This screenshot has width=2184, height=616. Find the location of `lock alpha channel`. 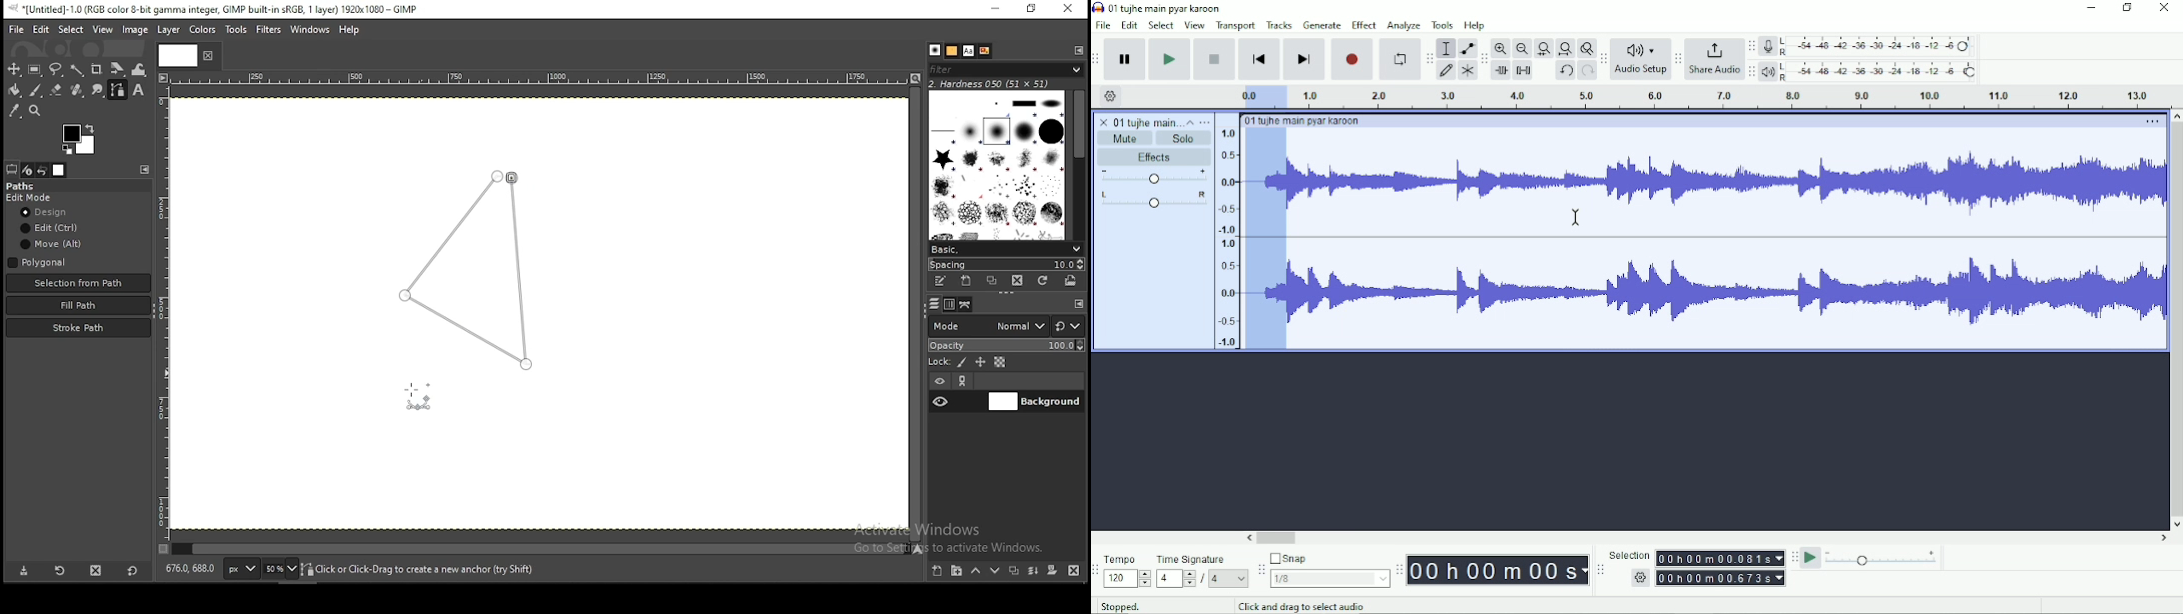

lock alpha channel is located at coordinates (1001, 362).